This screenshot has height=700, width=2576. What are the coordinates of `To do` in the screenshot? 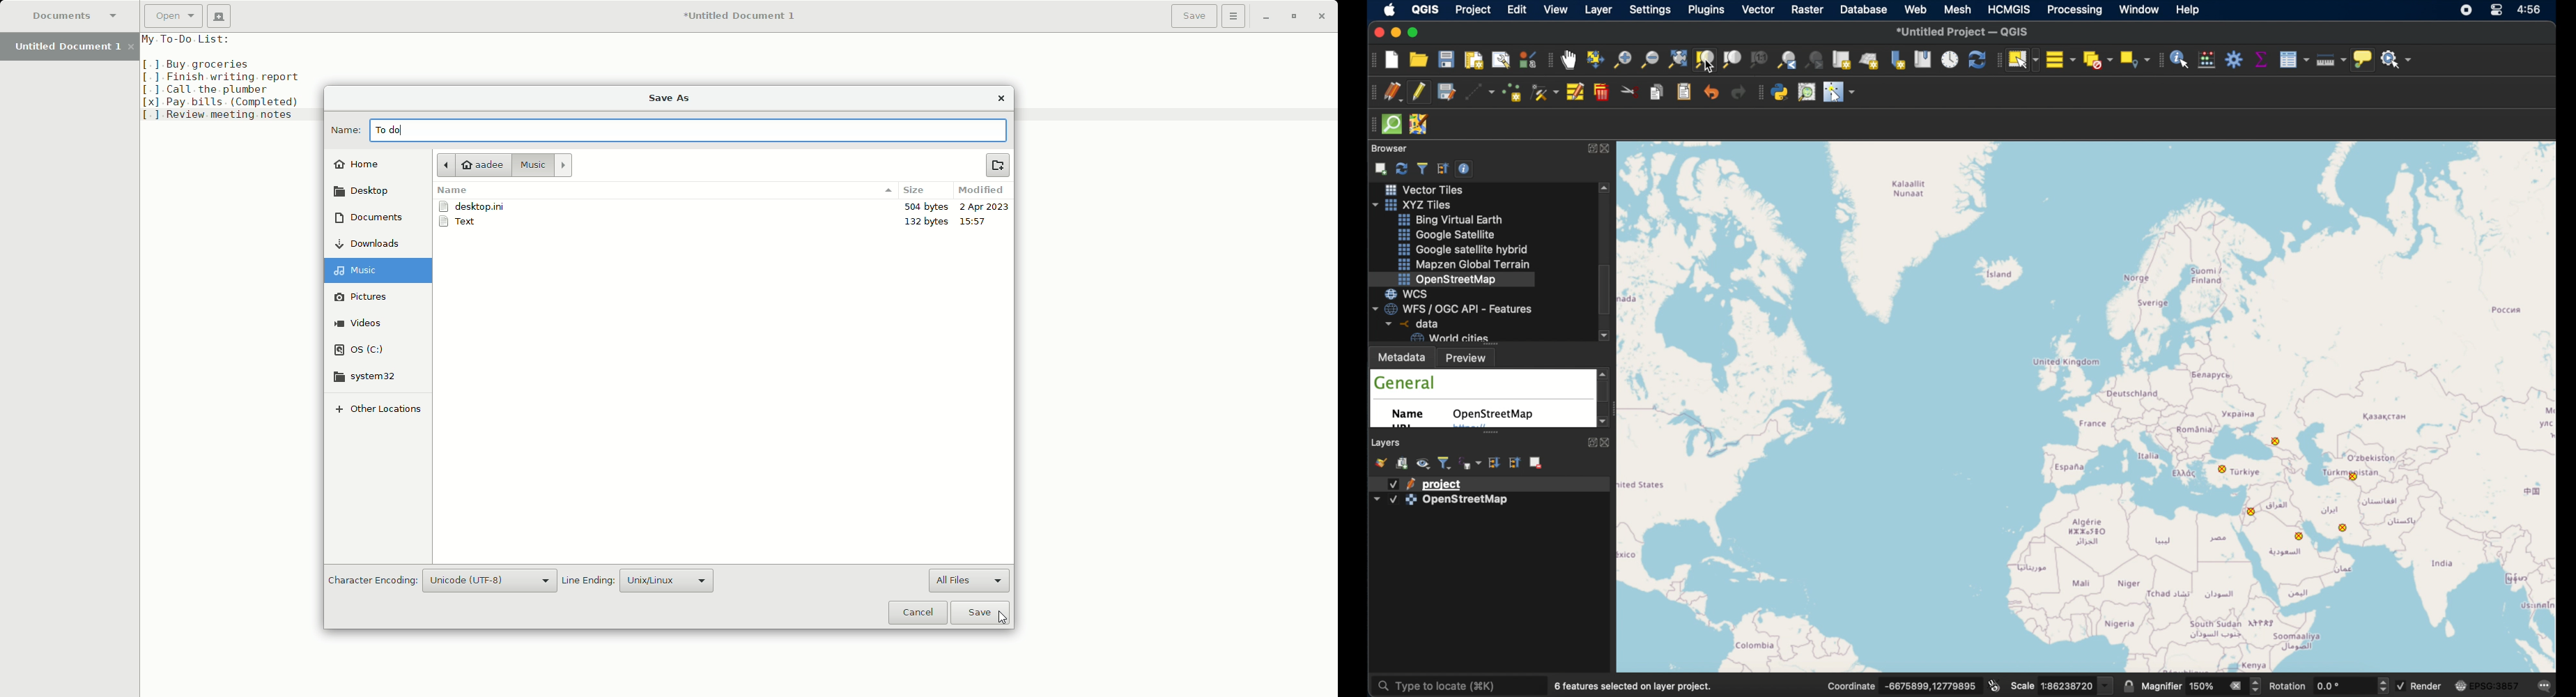 It's located at (387, 131).